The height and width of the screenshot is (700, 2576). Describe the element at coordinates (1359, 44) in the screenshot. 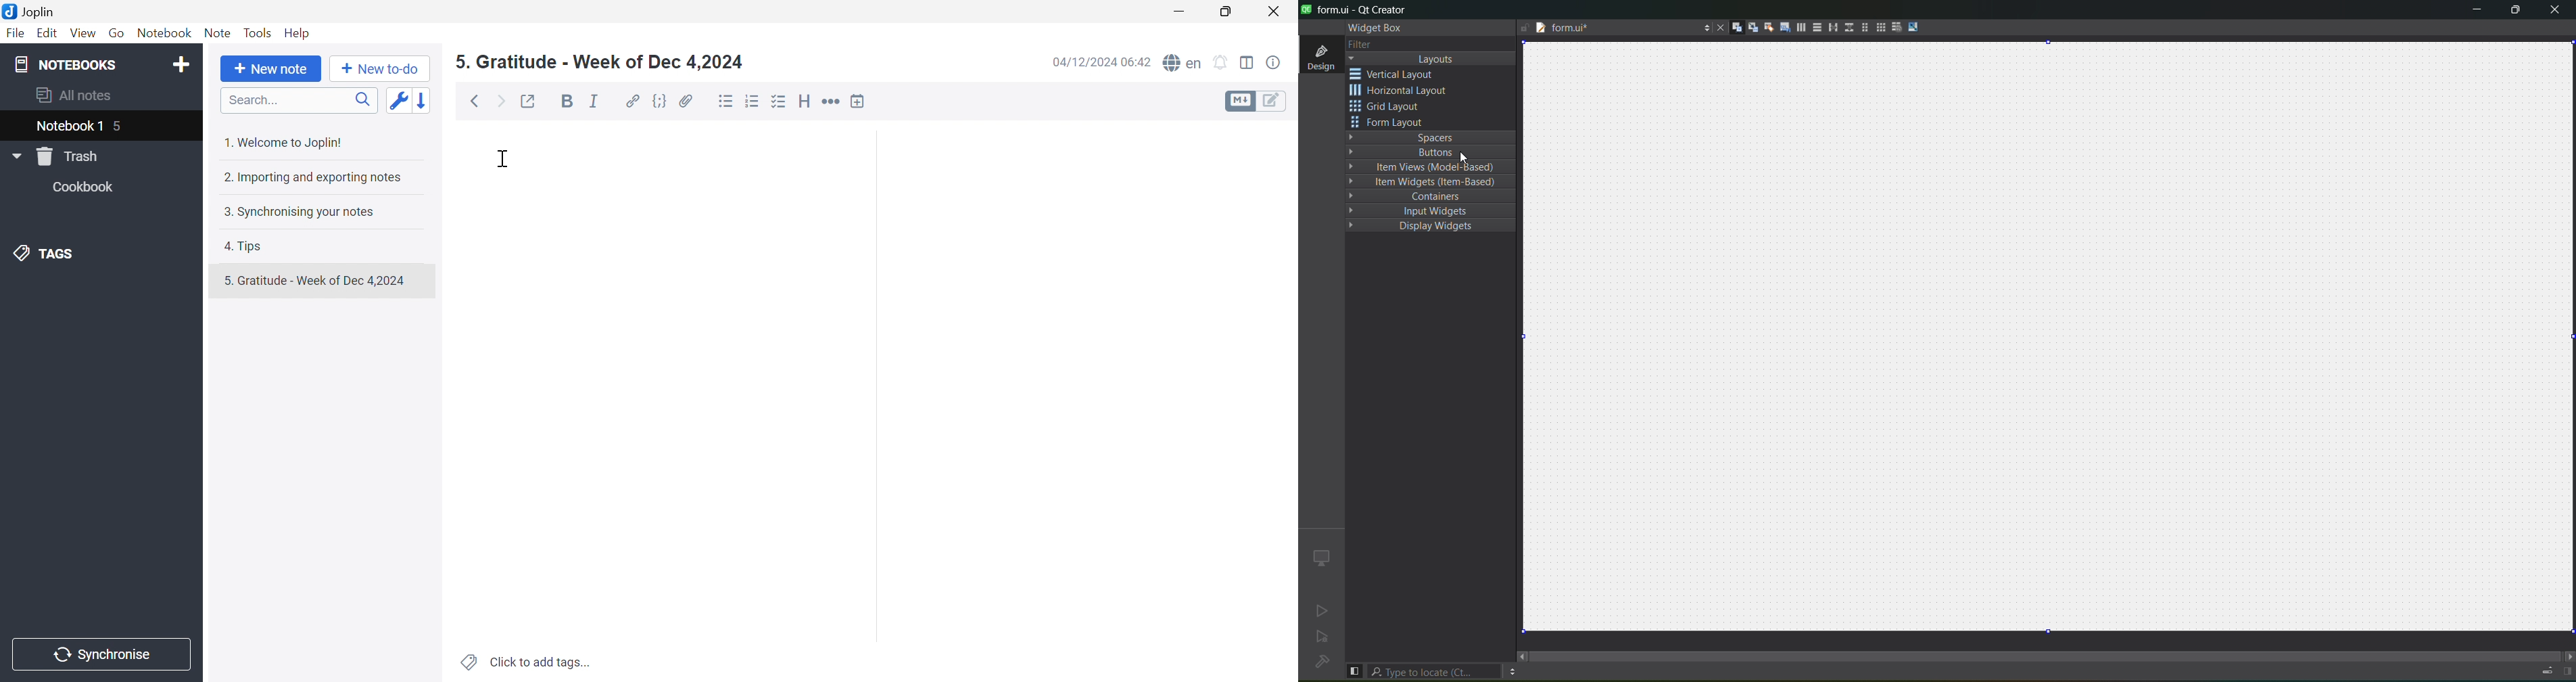

I see `filter` at that location.